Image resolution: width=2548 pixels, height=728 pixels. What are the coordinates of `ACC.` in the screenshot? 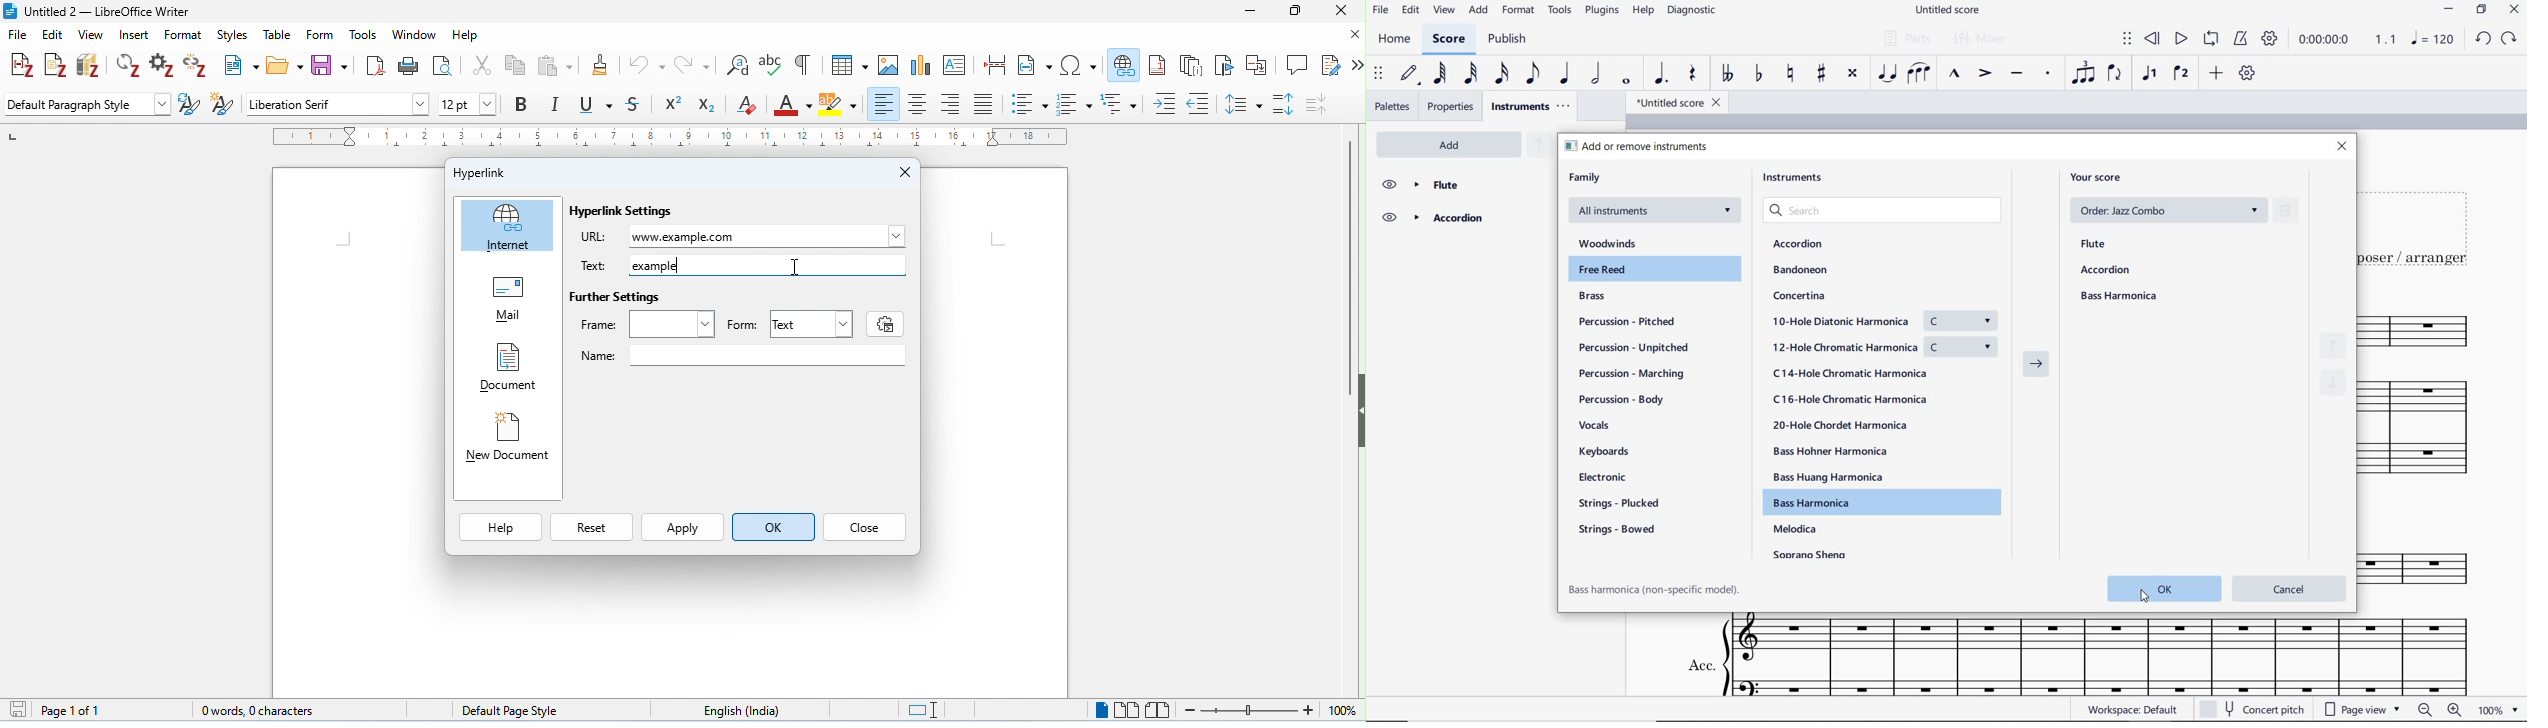 It's located at (2076, 656).